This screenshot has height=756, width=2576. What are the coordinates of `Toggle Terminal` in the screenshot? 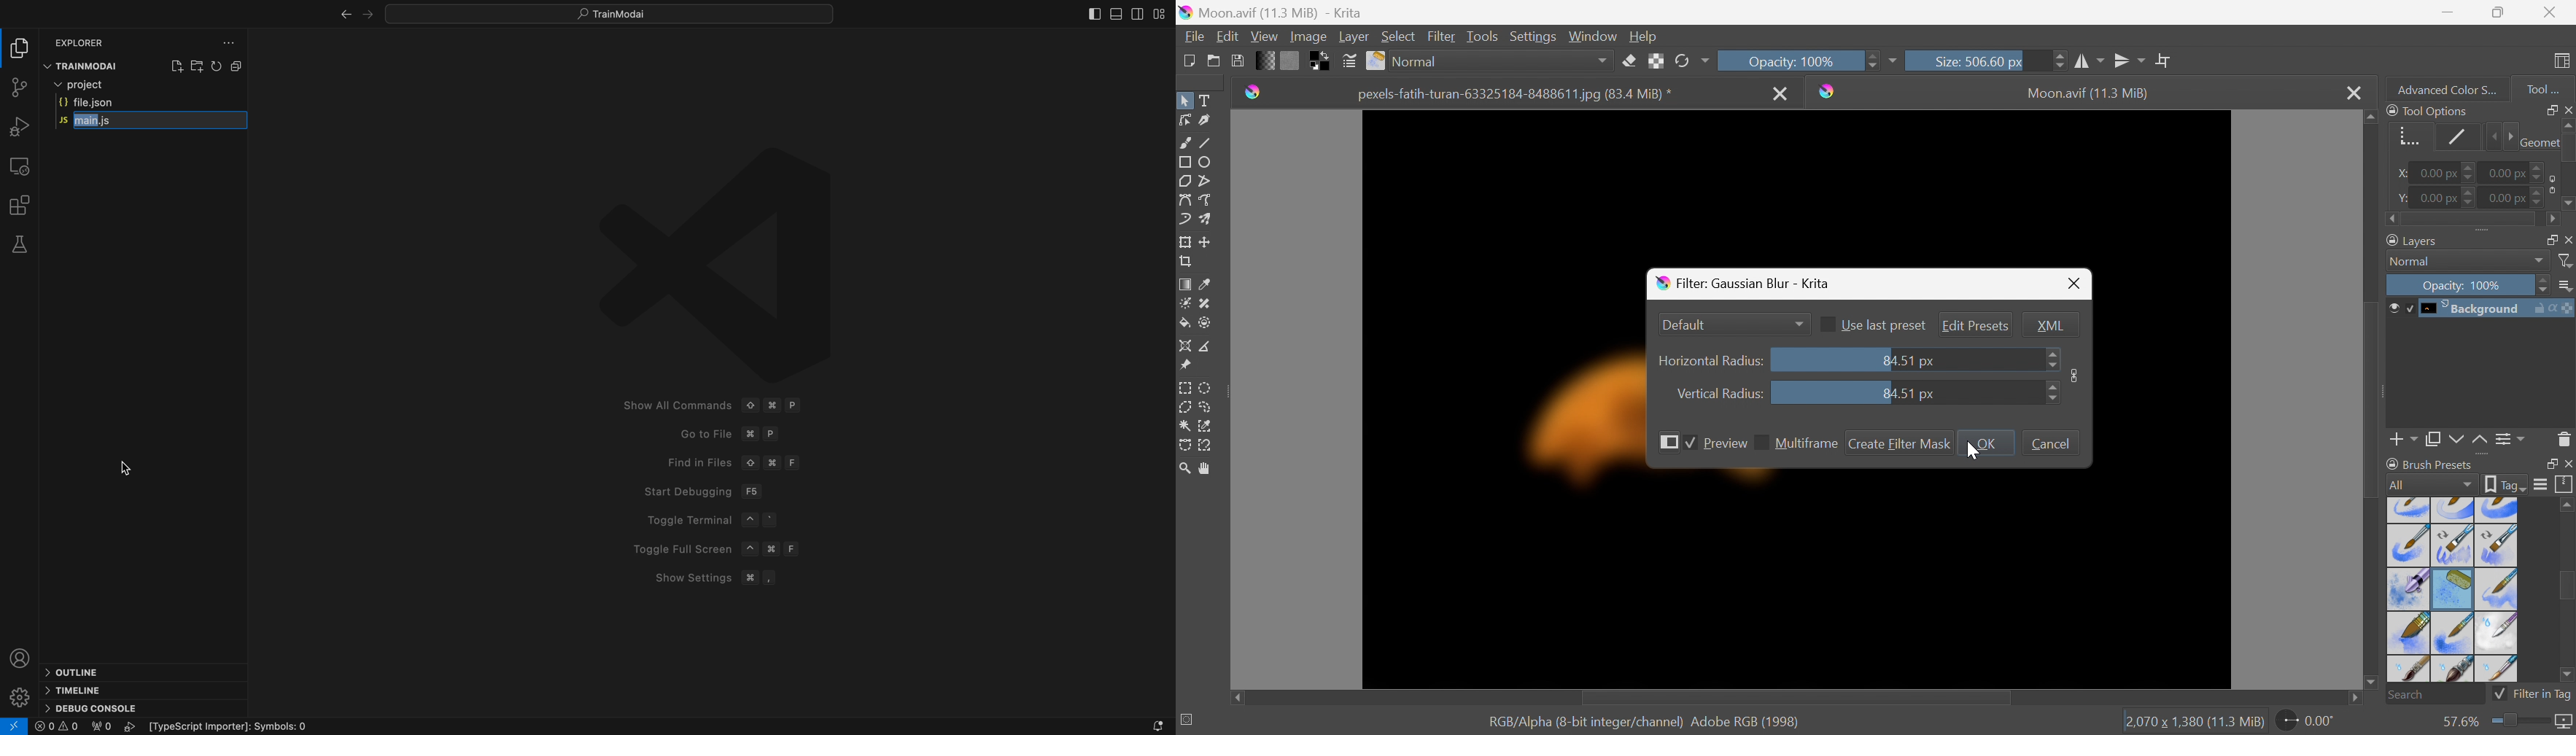 It's located at (707, 518).